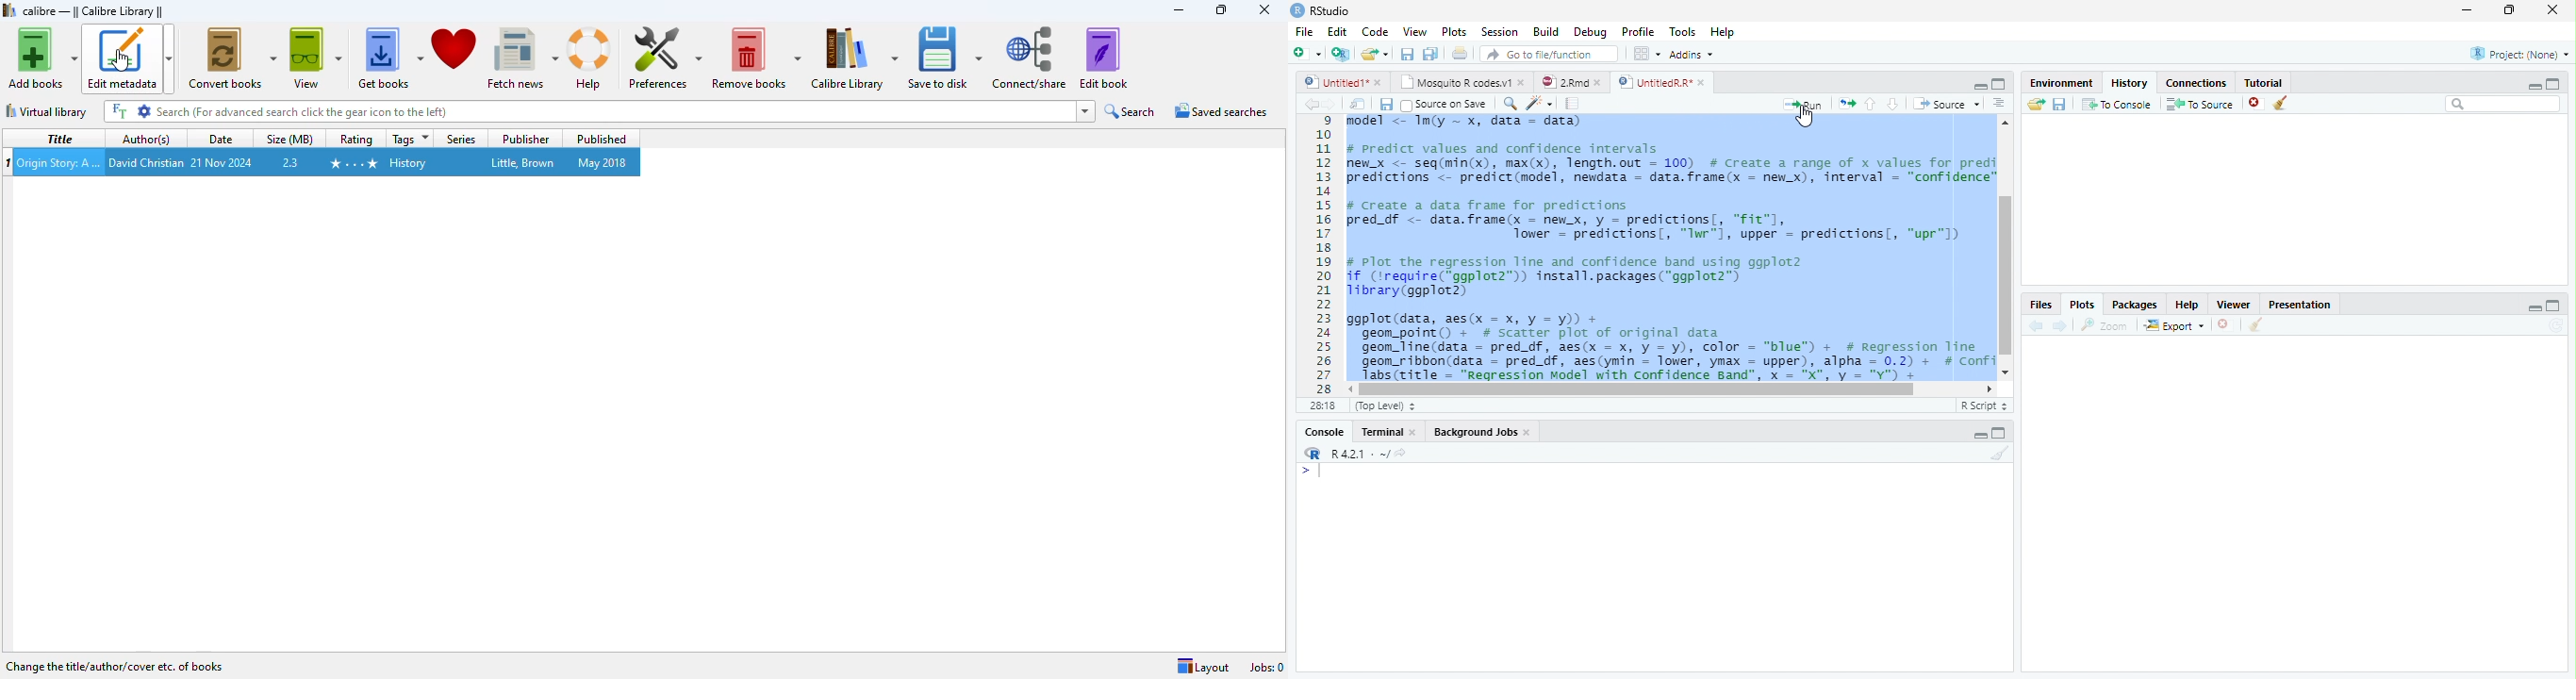  Describe the element at coordinates (1411, 56) in the screenshot. I see `Save ` at that location.